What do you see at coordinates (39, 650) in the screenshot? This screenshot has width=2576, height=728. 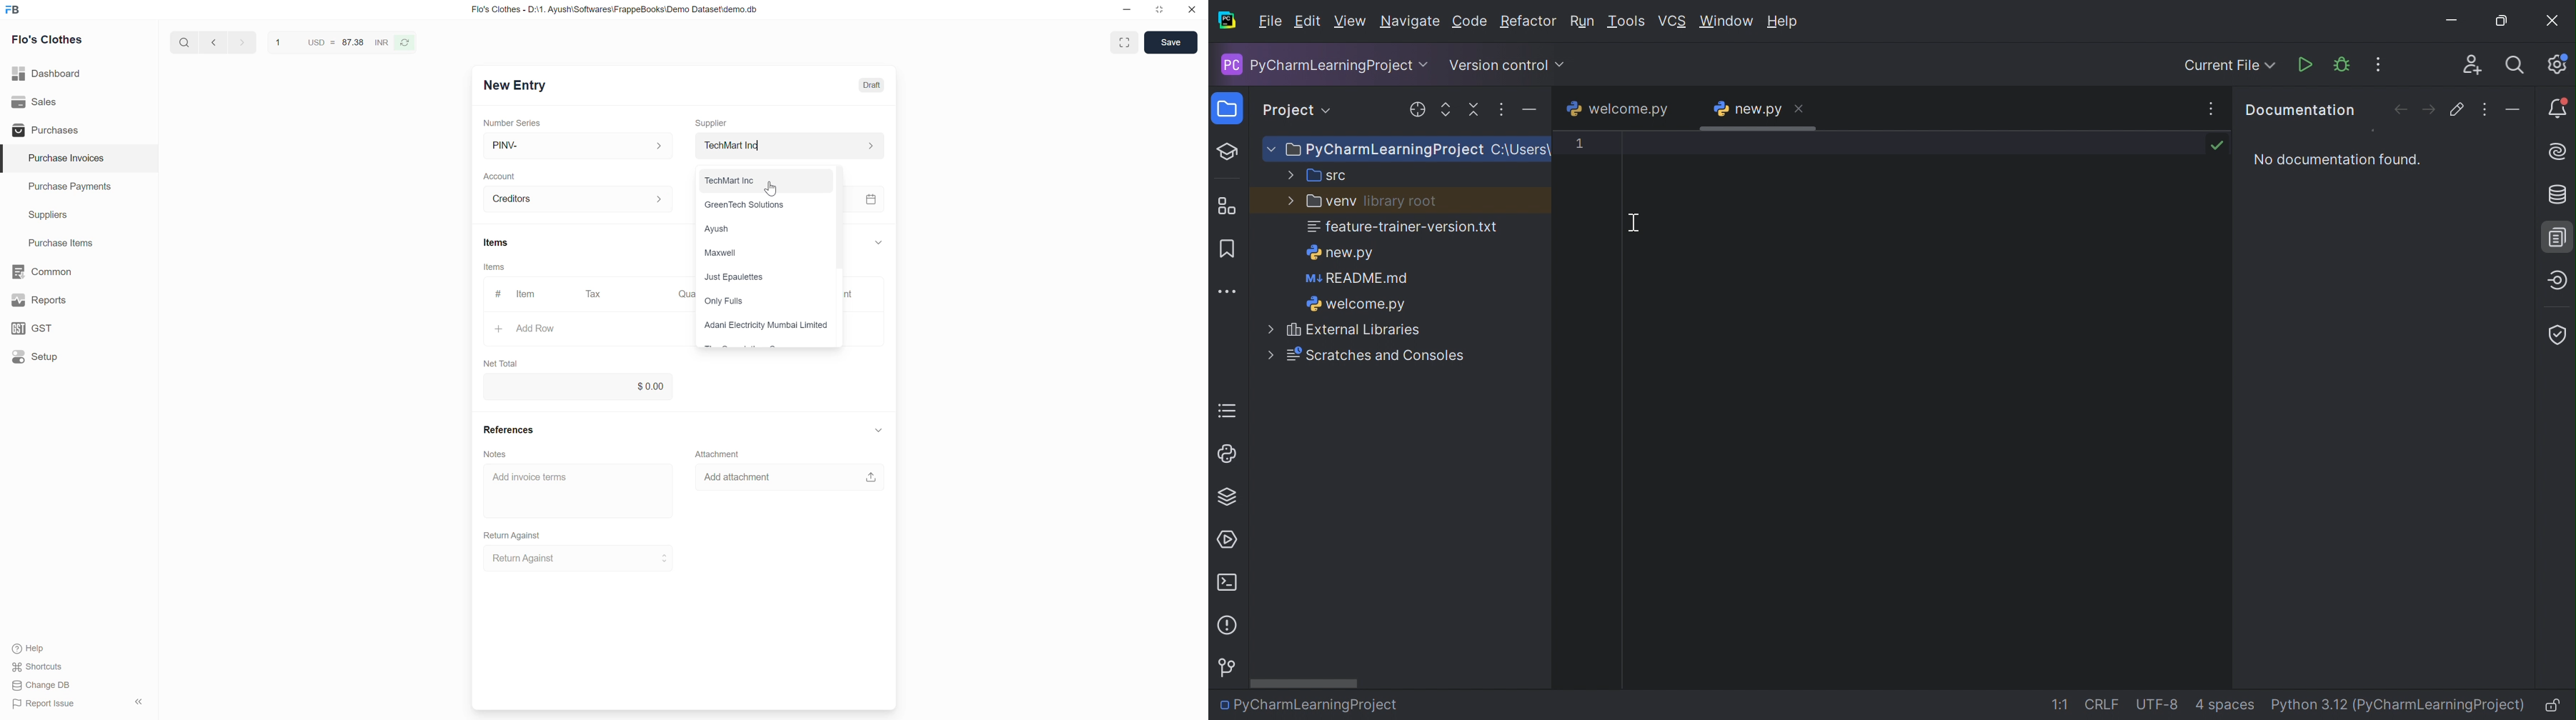 I see ` Help` at bounding box center [39, 650].